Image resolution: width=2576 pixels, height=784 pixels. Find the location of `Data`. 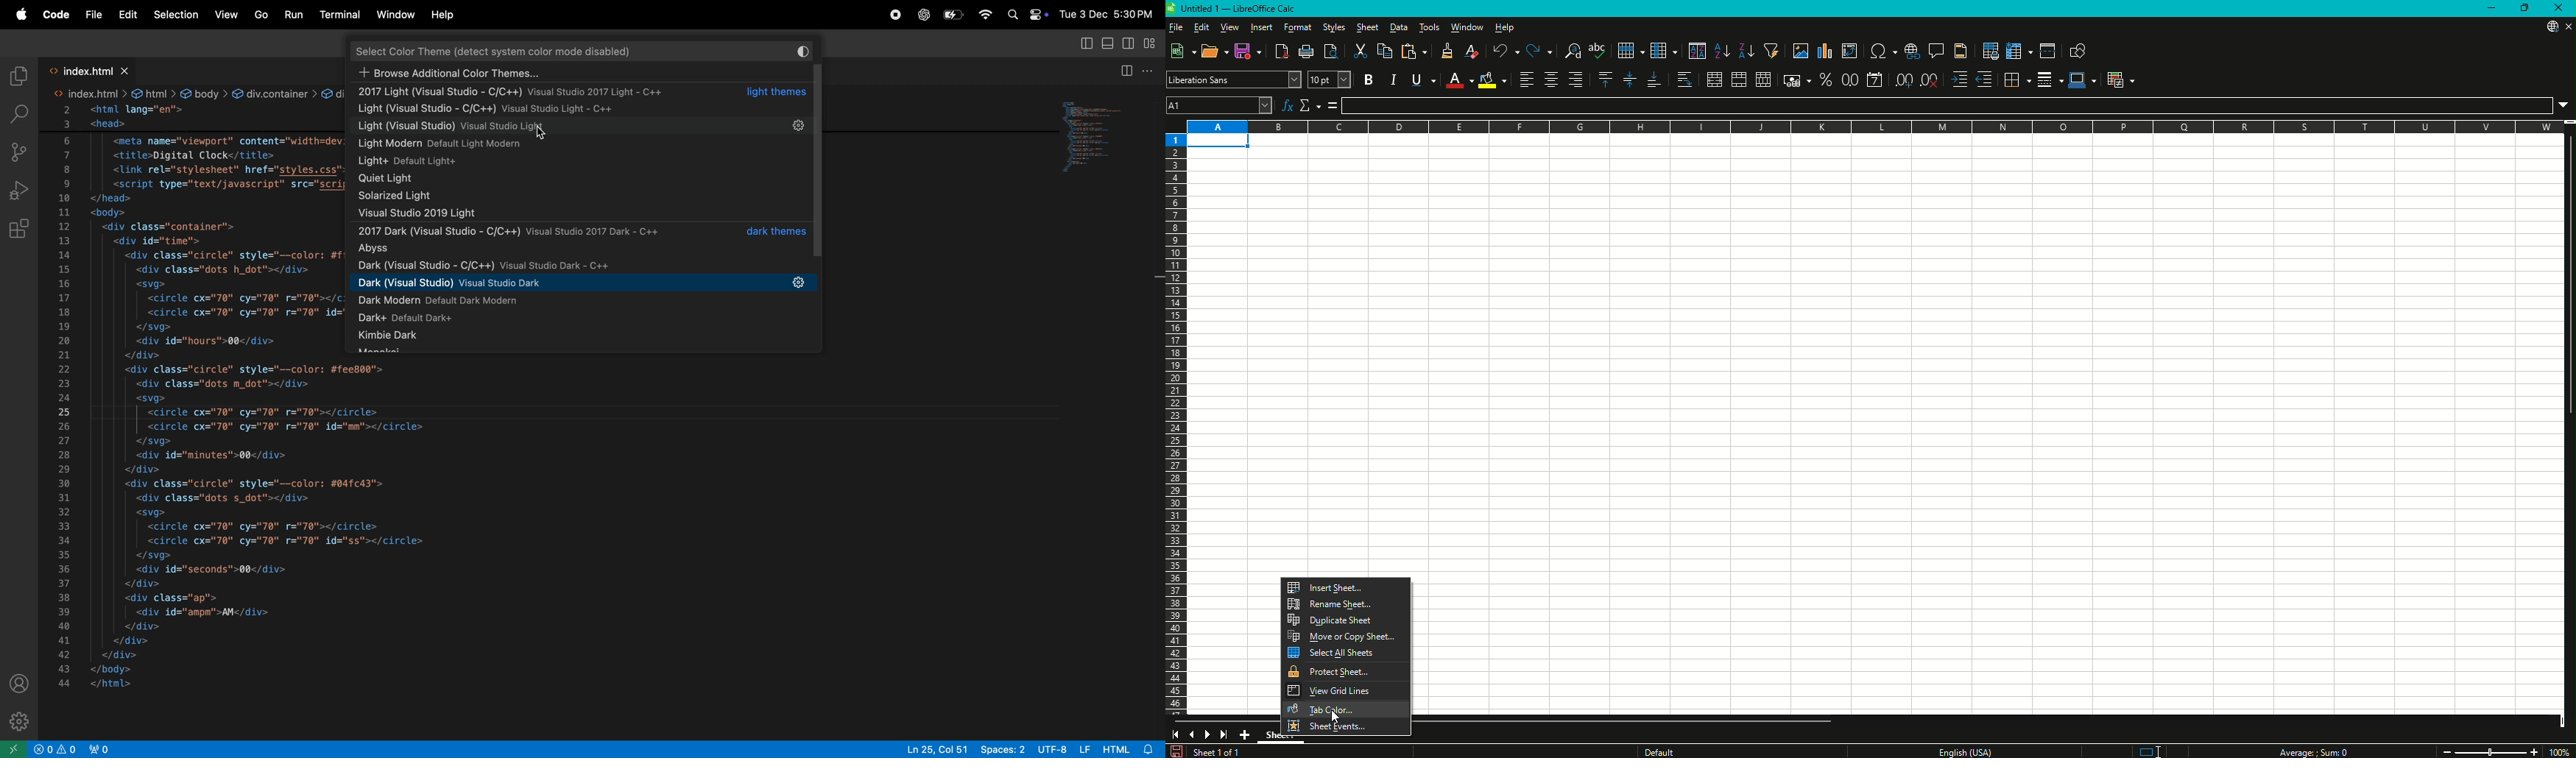

Data is located at coordinates (1398, 26).